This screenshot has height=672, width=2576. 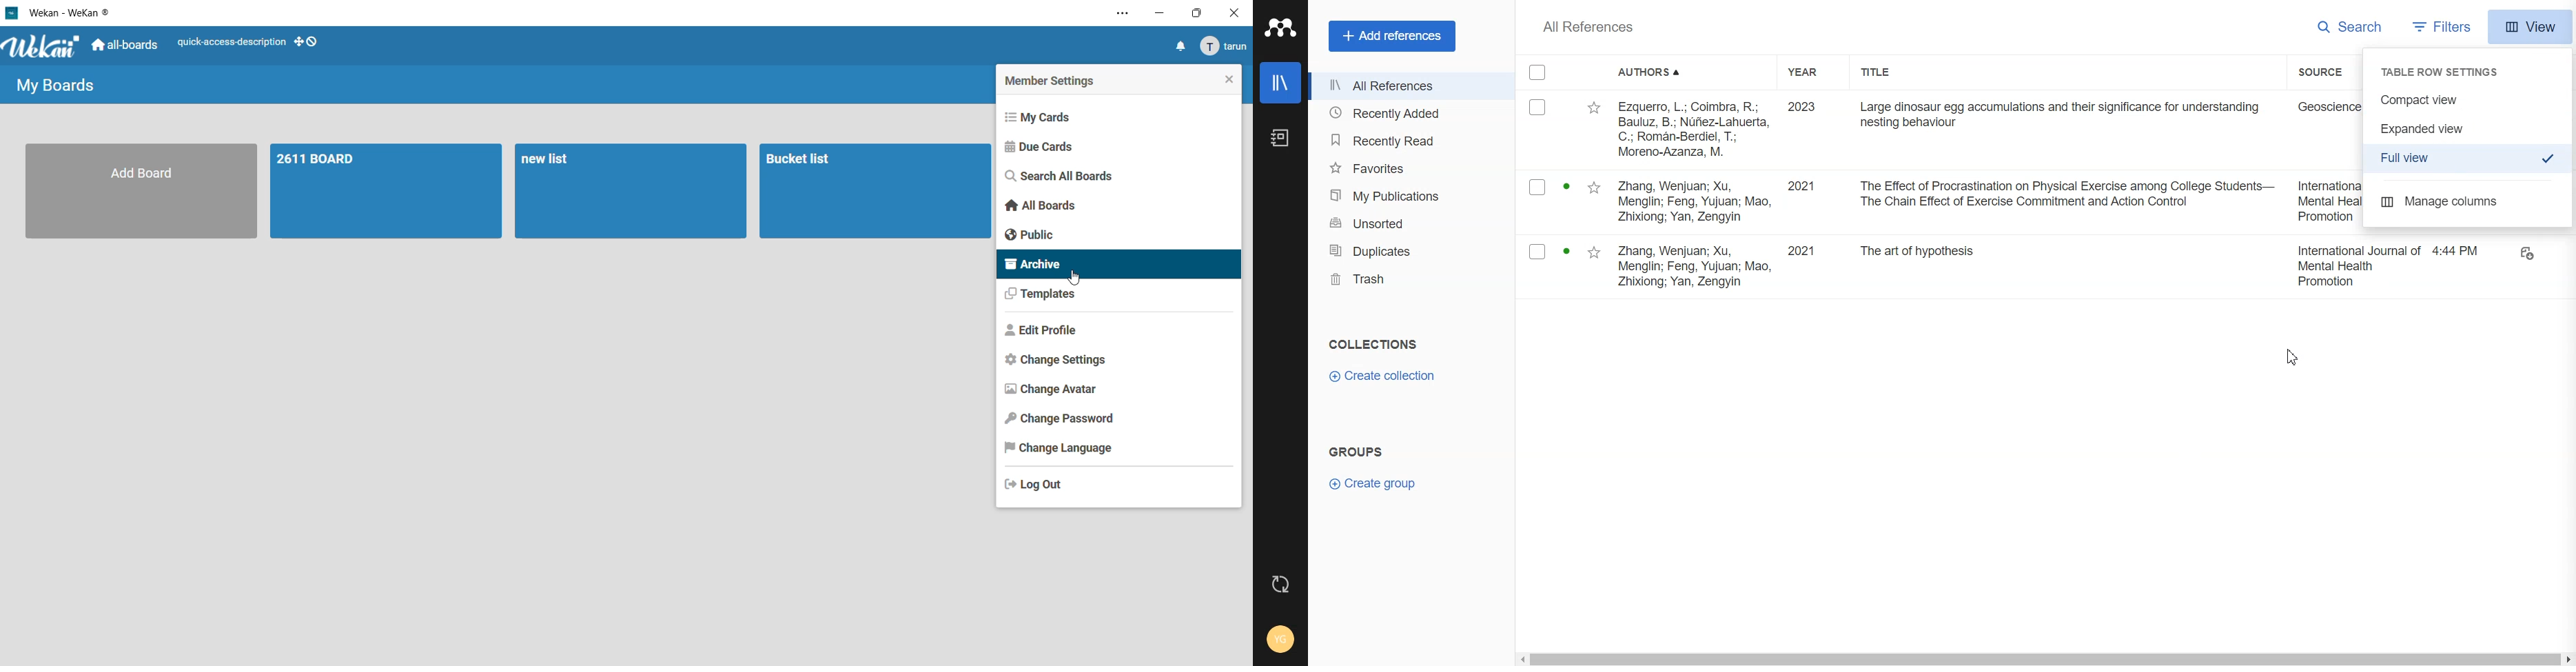 What do you see at coordinates (2048, 267) in the screenshot?
I see `File` at bounding box center [2048, 267].